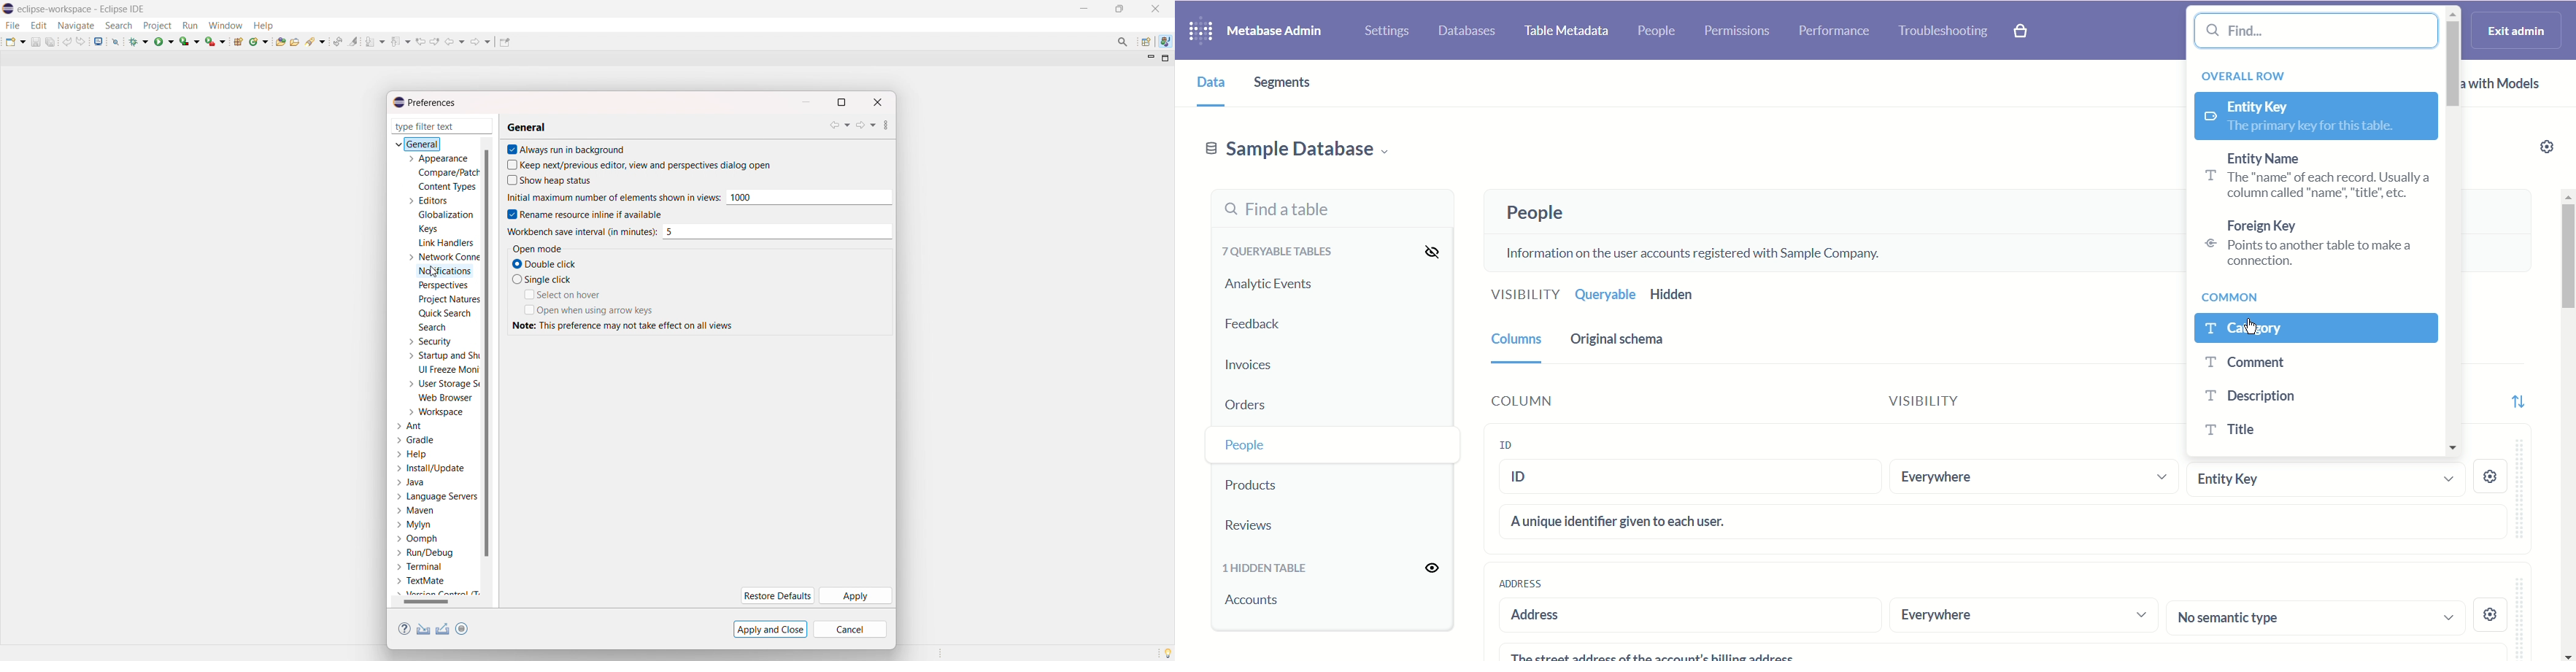 This screenshot has width=2576, height=672. I want to click on view menu, so click(886, 127).